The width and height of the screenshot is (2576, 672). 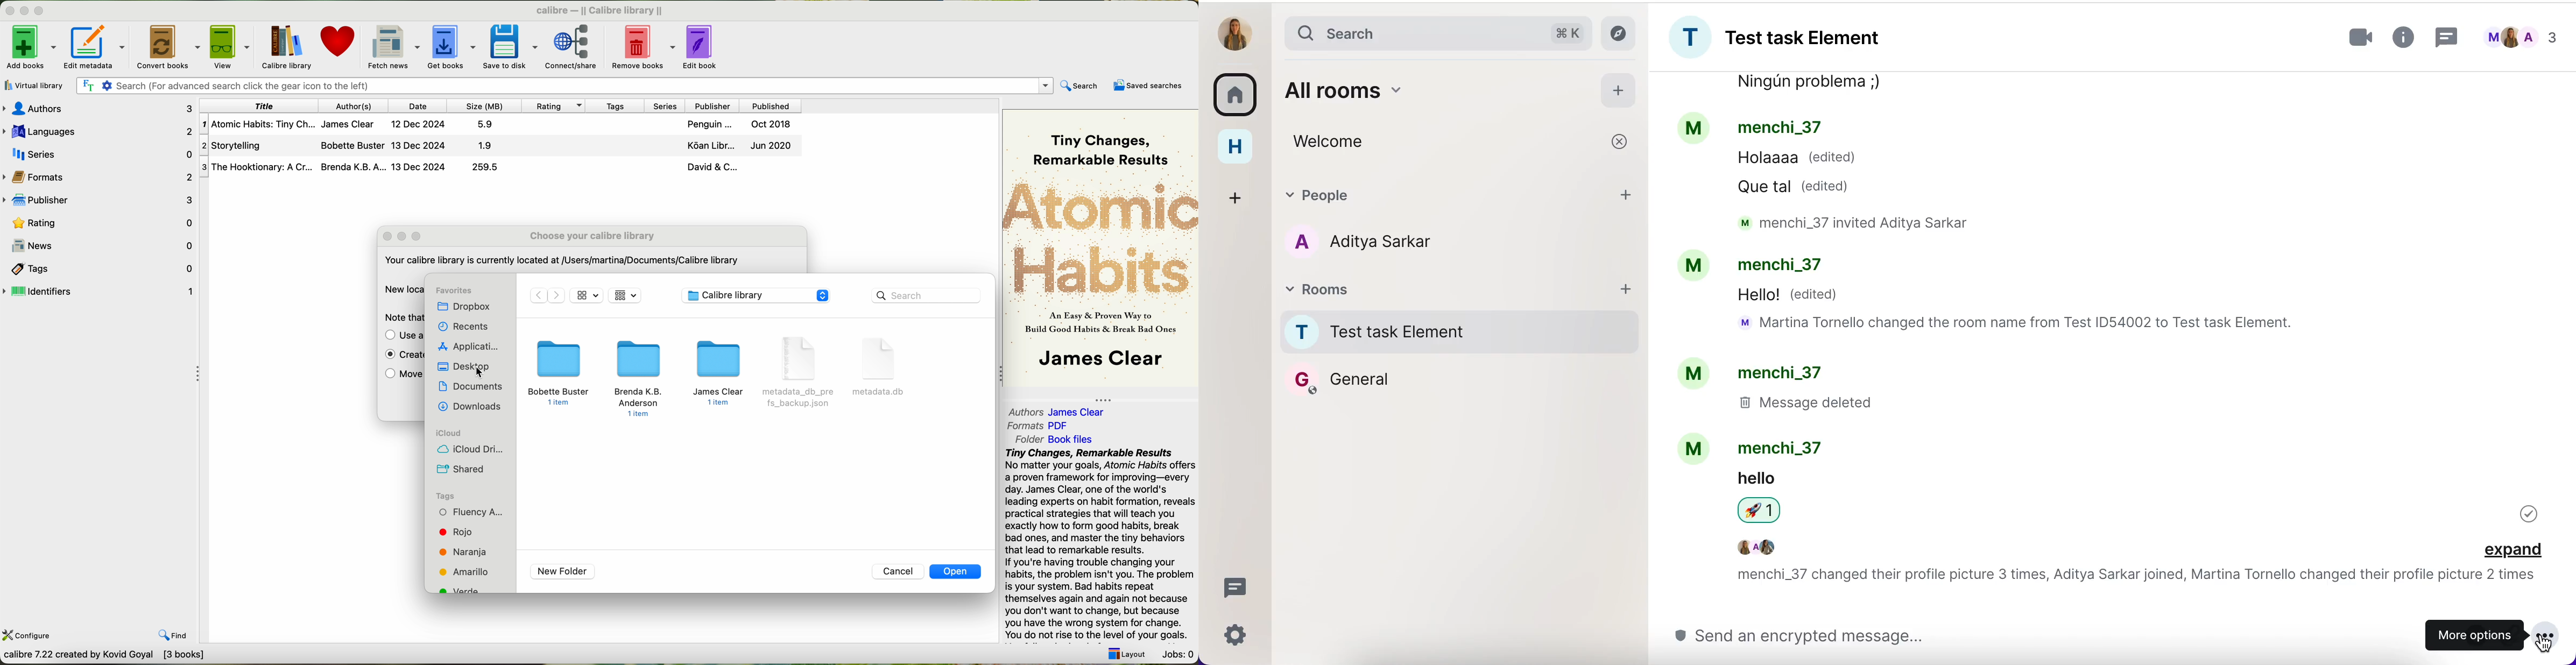 I want to click on dropbox, so click(x=469, y=307).